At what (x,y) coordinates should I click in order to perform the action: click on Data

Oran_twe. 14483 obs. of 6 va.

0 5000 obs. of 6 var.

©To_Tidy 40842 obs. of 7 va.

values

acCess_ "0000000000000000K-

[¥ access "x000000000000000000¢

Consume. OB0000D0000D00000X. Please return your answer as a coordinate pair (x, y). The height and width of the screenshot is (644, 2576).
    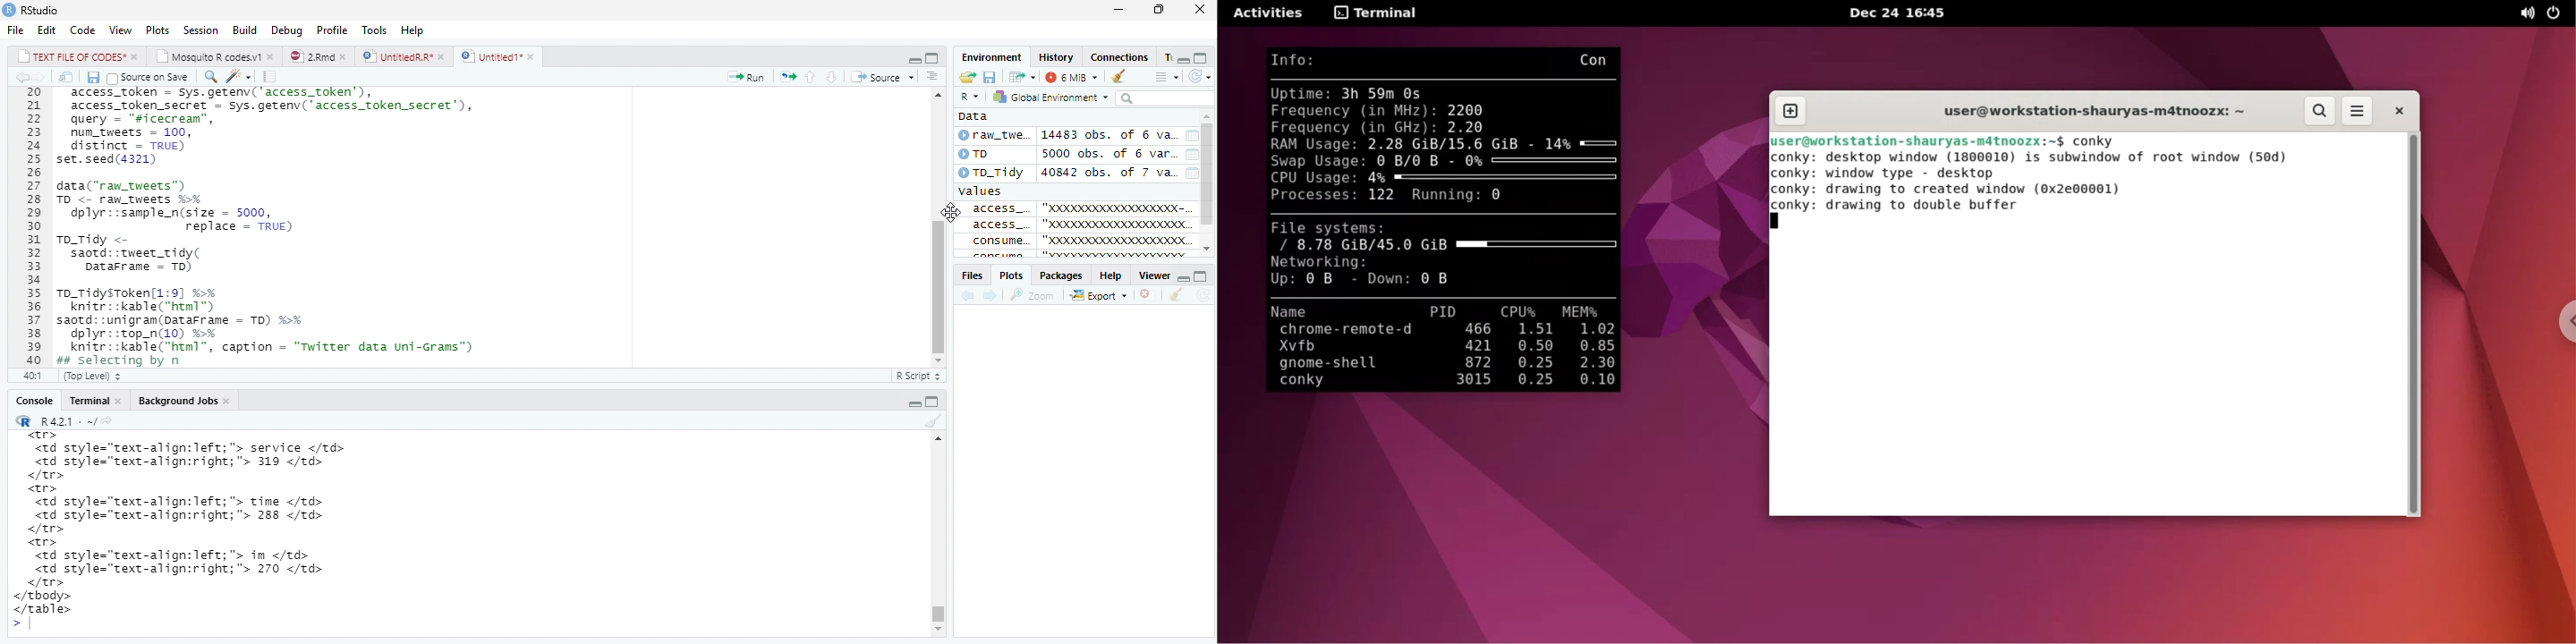
    Looking at the image, I should click on (1075, 183).